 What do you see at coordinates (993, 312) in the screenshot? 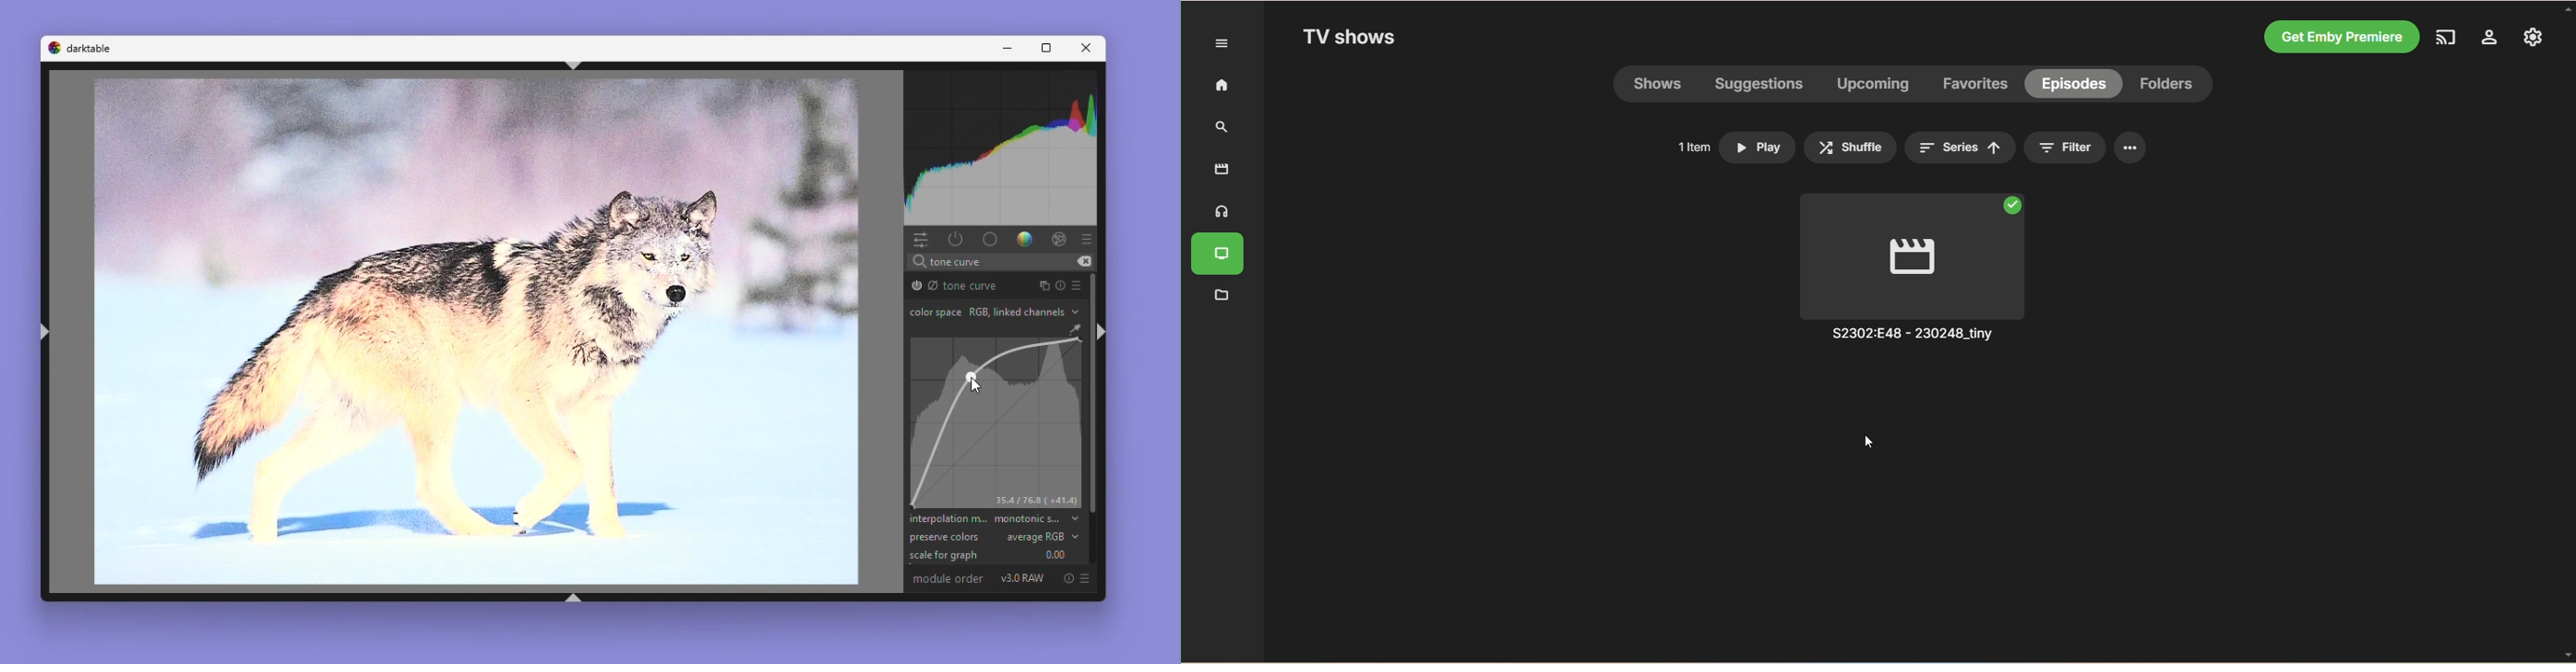
I see `Colour space RGB link channels` at bounding box center [993, 312].